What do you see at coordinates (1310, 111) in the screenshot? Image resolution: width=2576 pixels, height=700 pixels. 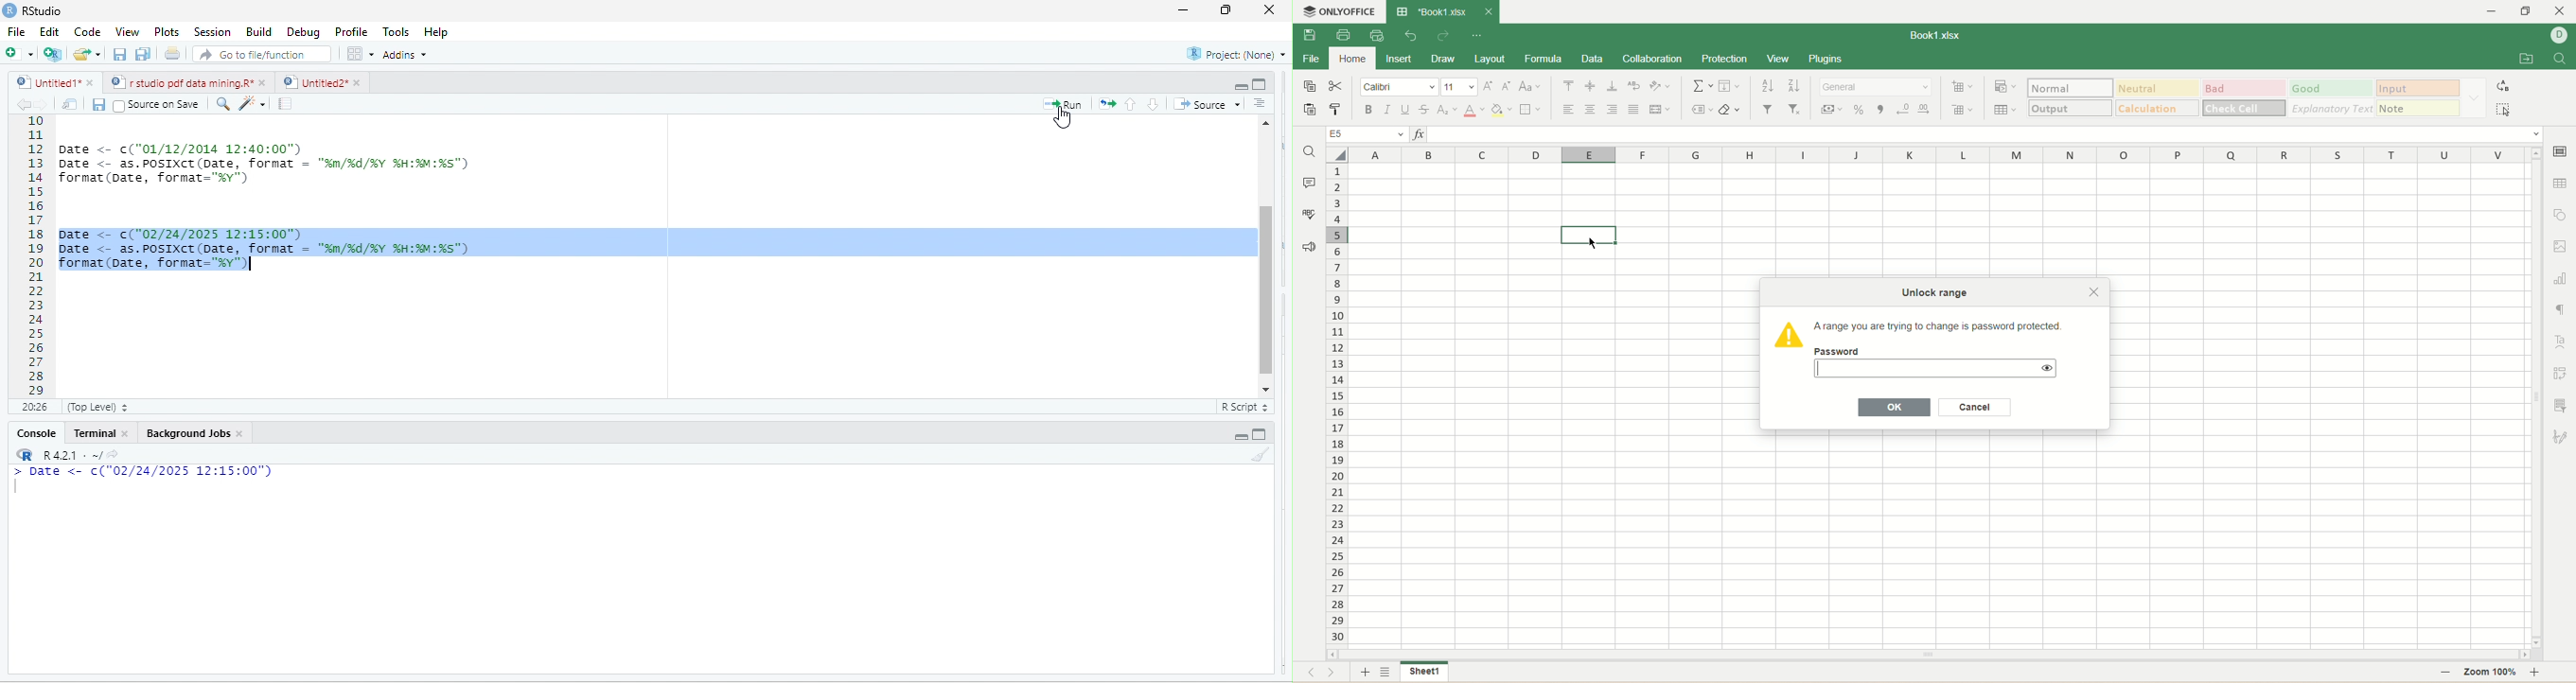 I see `paste` at bounding box center [1310, 111].